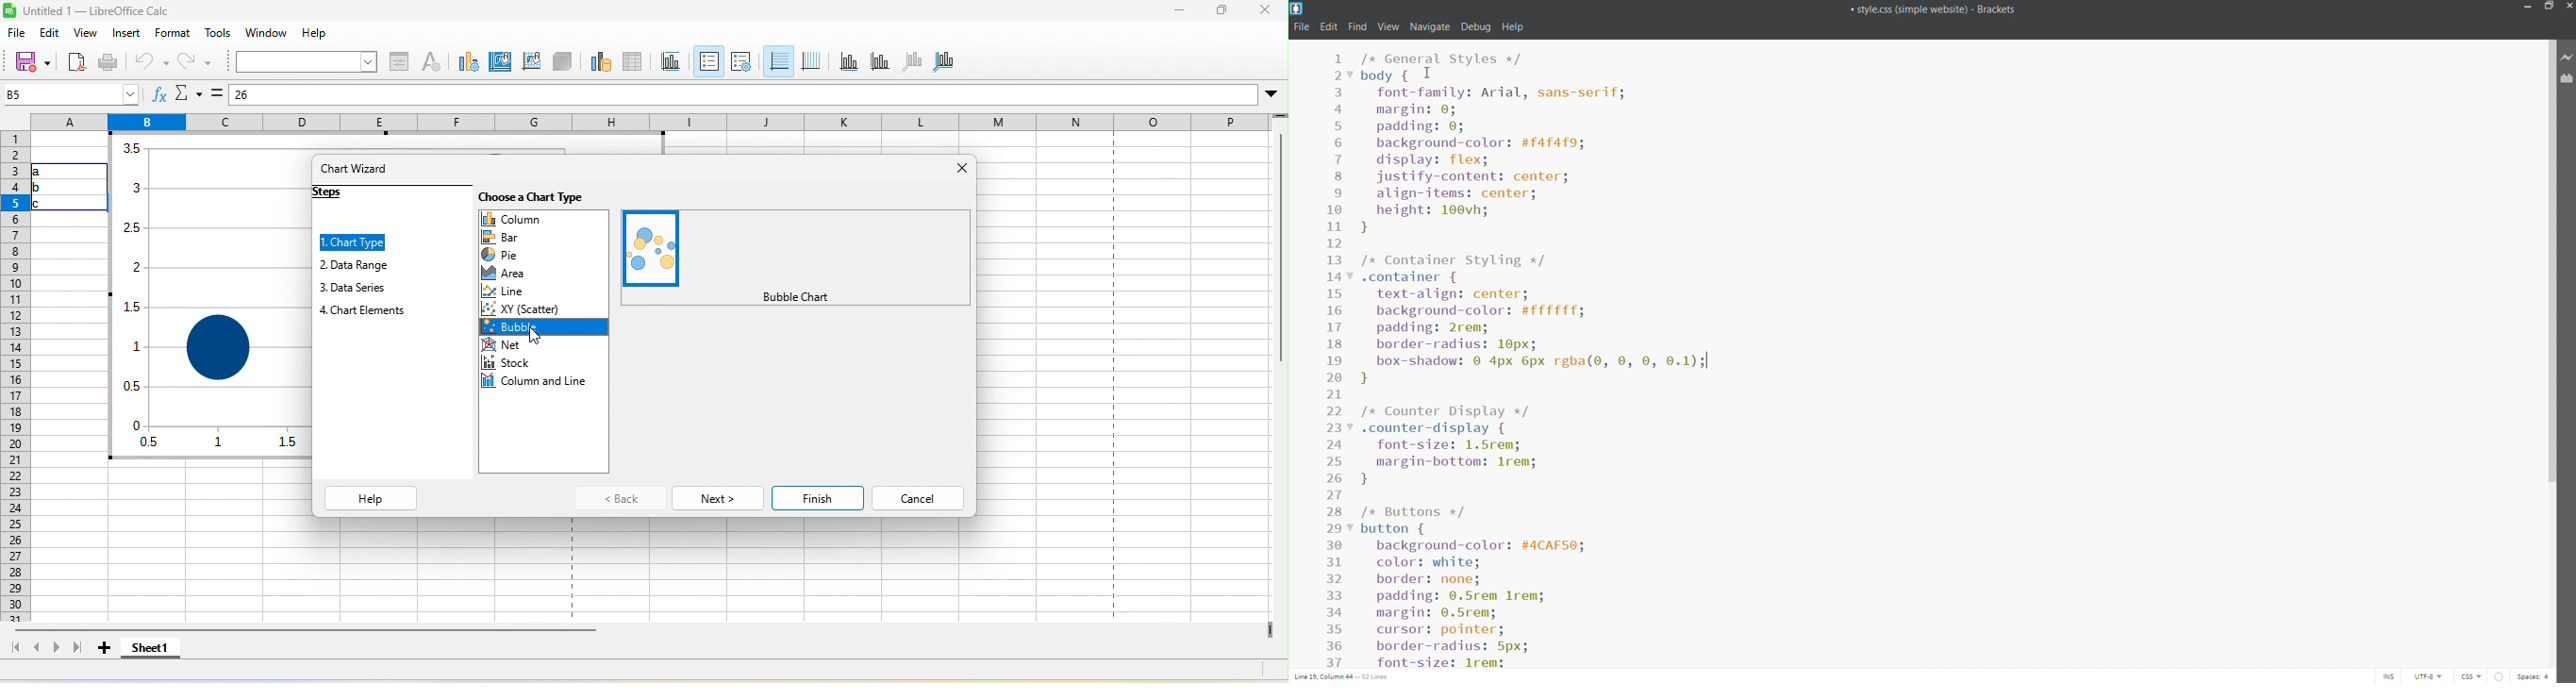 The height and width of the screenshot is (700, 2576). What do you see at coordinates (921, 494) in the screenshot?
I see `cancel` at bounding box center [921, 494].